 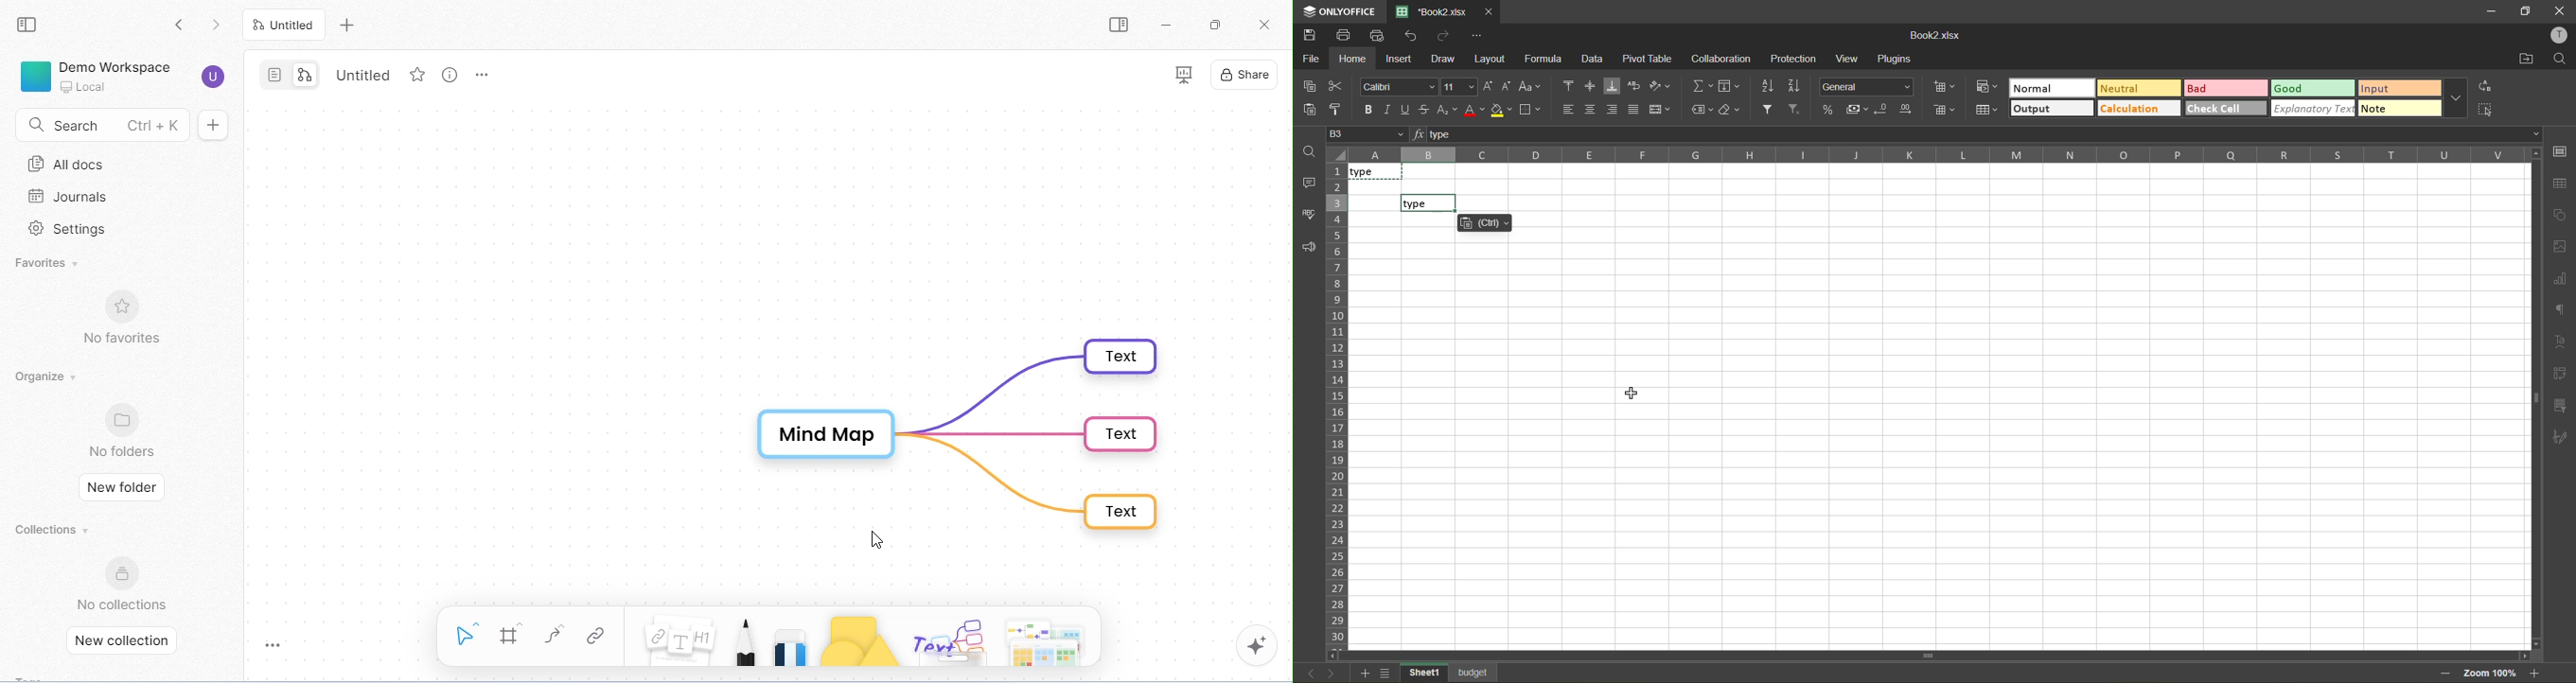 What do you see at coordinates (2560, 341) in the screenshot?
I see `text` at bounding box center [2560, 341].